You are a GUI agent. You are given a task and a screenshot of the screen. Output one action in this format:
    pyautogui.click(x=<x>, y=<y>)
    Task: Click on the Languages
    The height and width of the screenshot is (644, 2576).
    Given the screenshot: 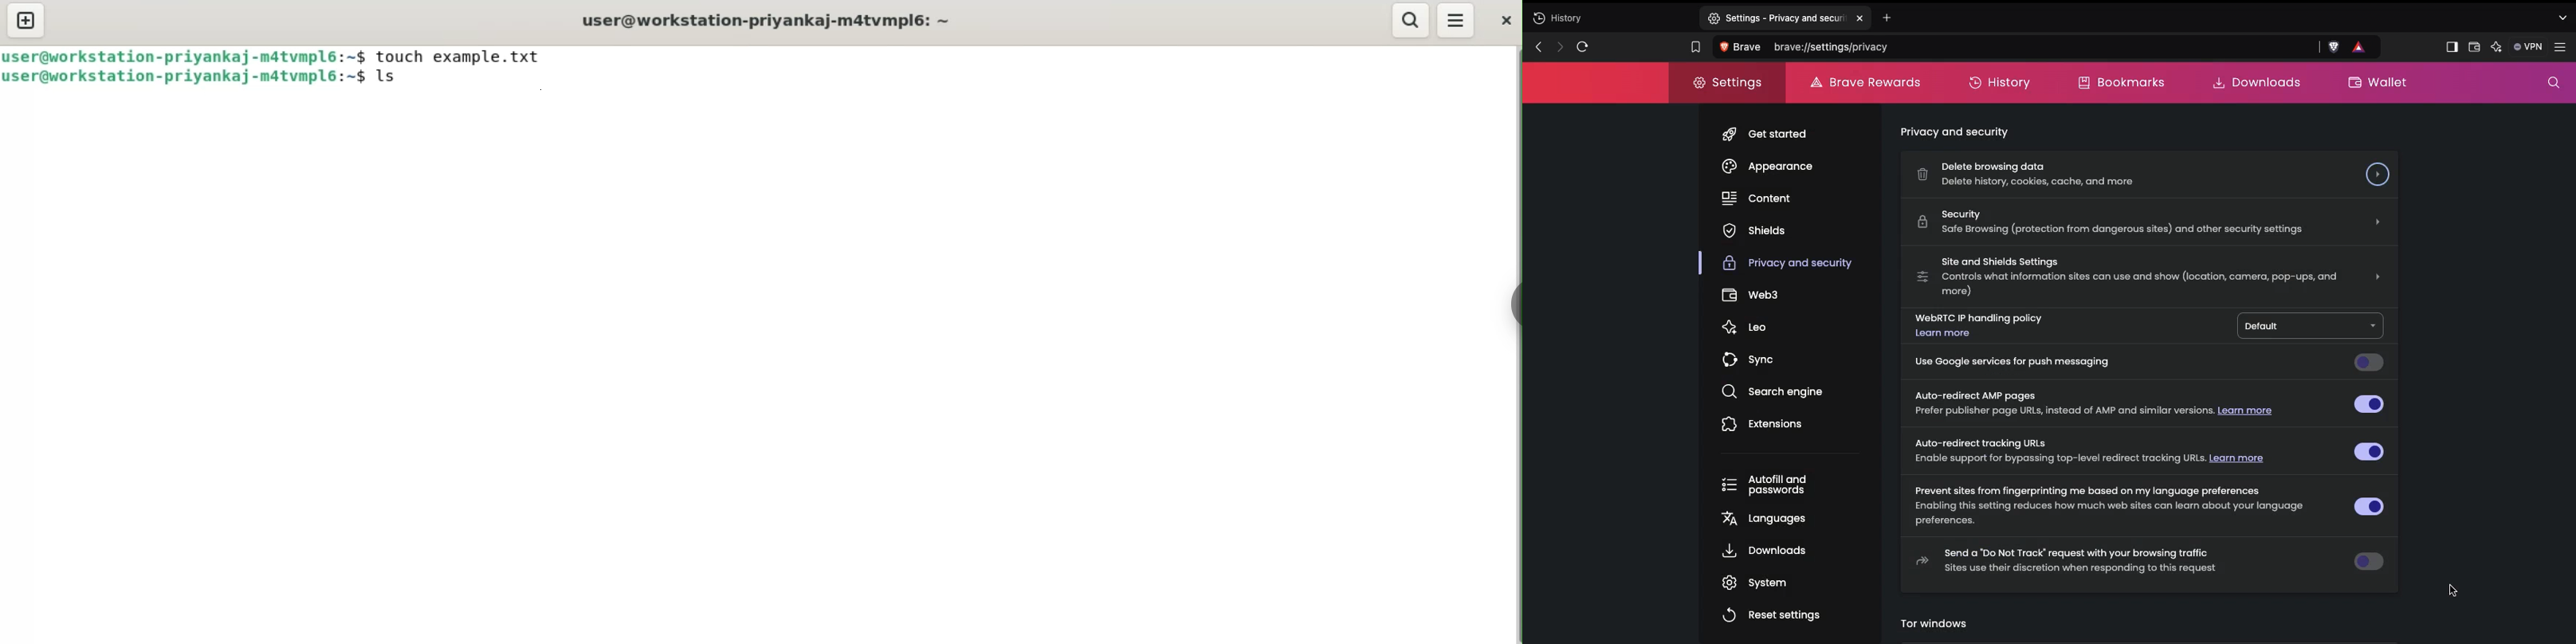 What is the action you would take?
    pyautogui.click(x=1766, y=520)
    